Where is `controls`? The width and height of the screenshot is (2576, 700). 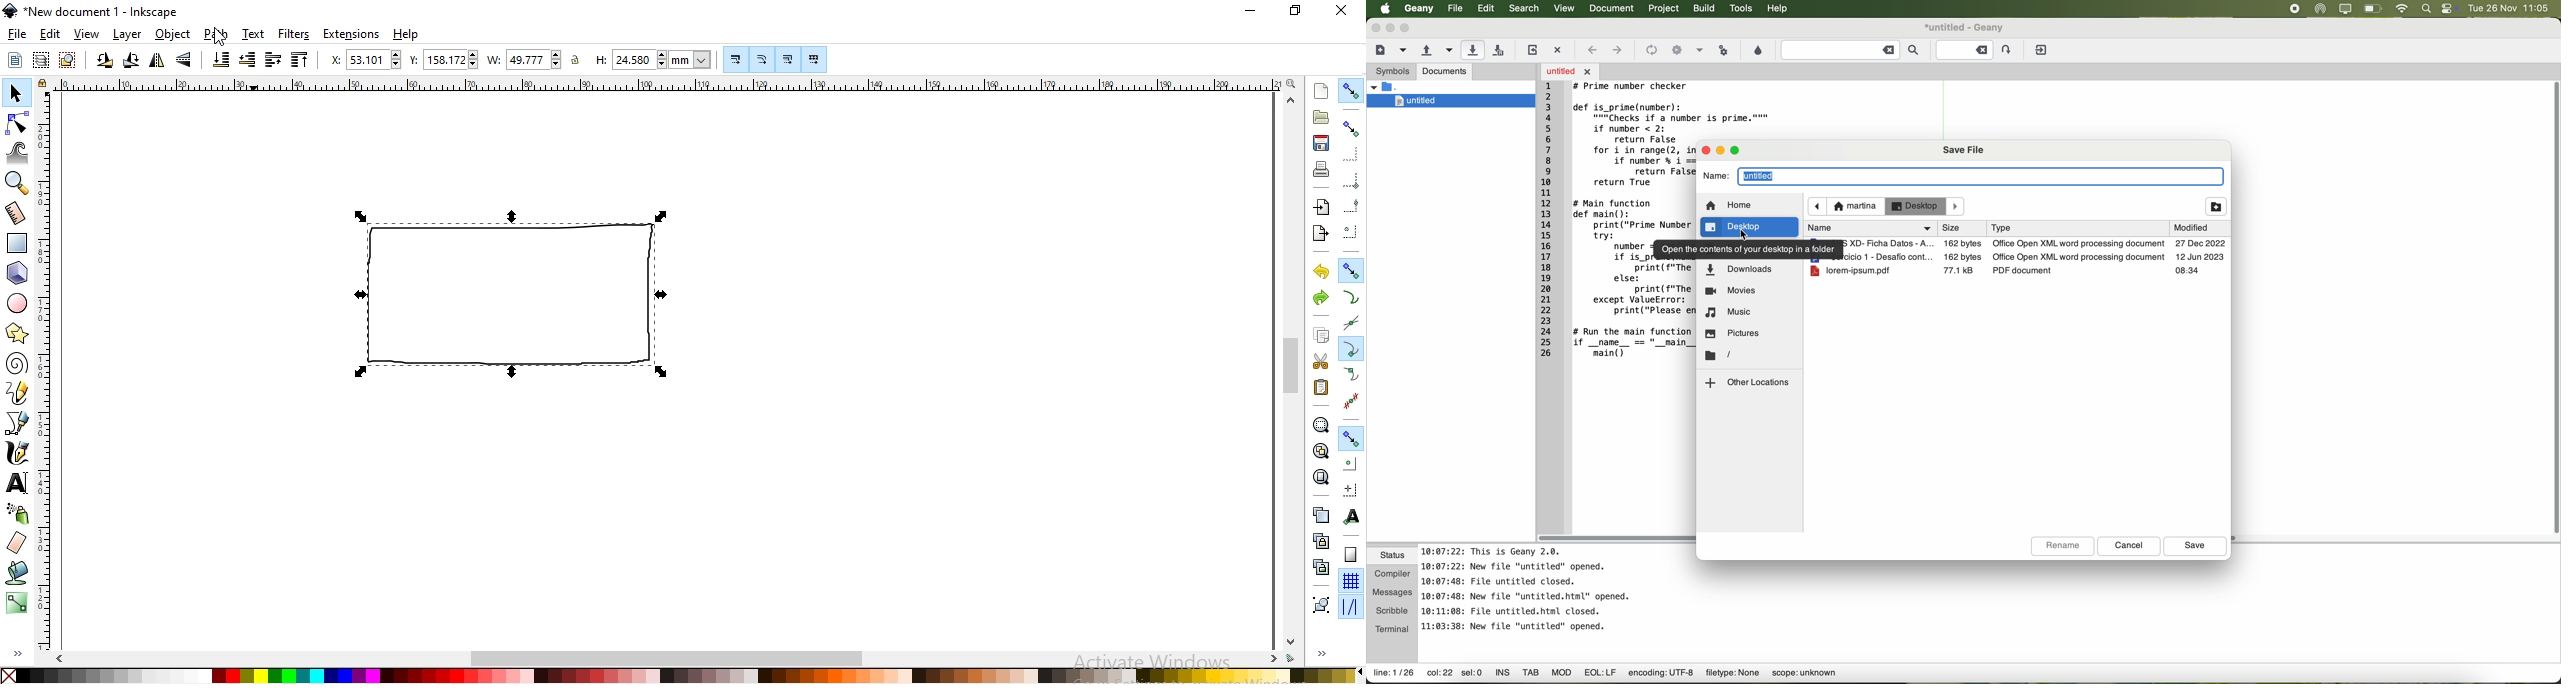 controls is located at coordinates (2449, 8).